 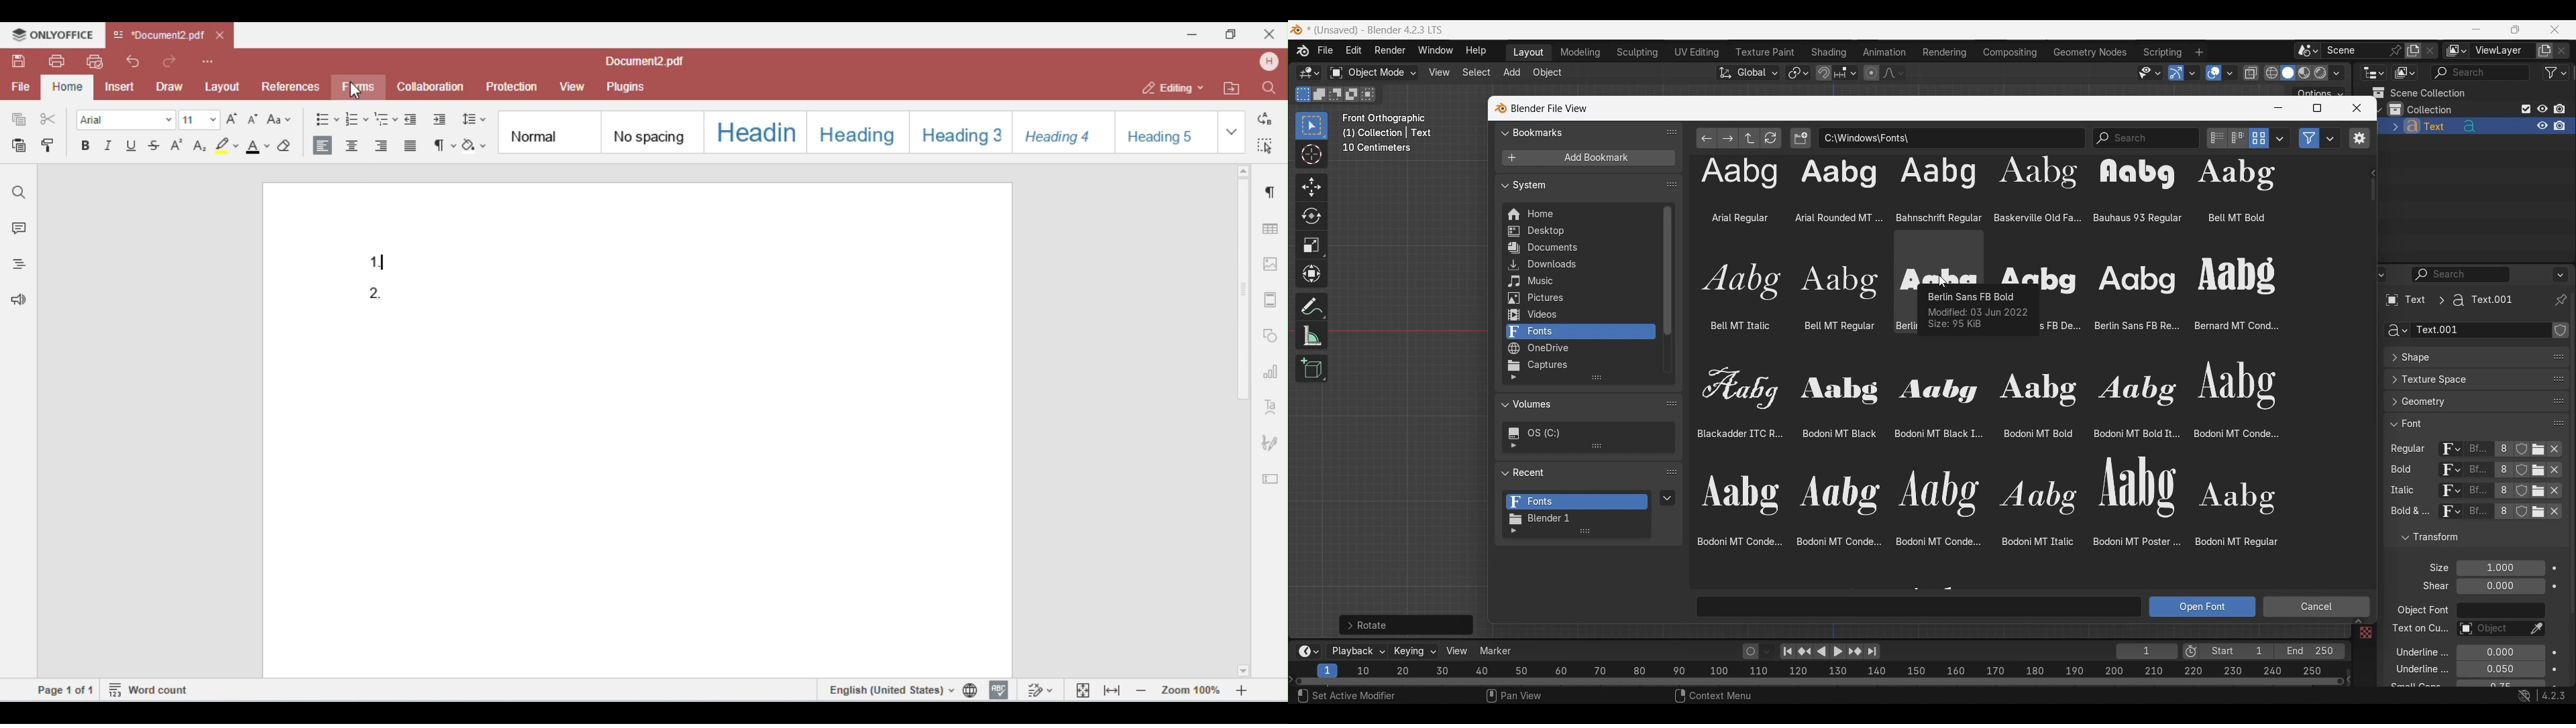 I want to click on type in, so click(x=1920, y=606).